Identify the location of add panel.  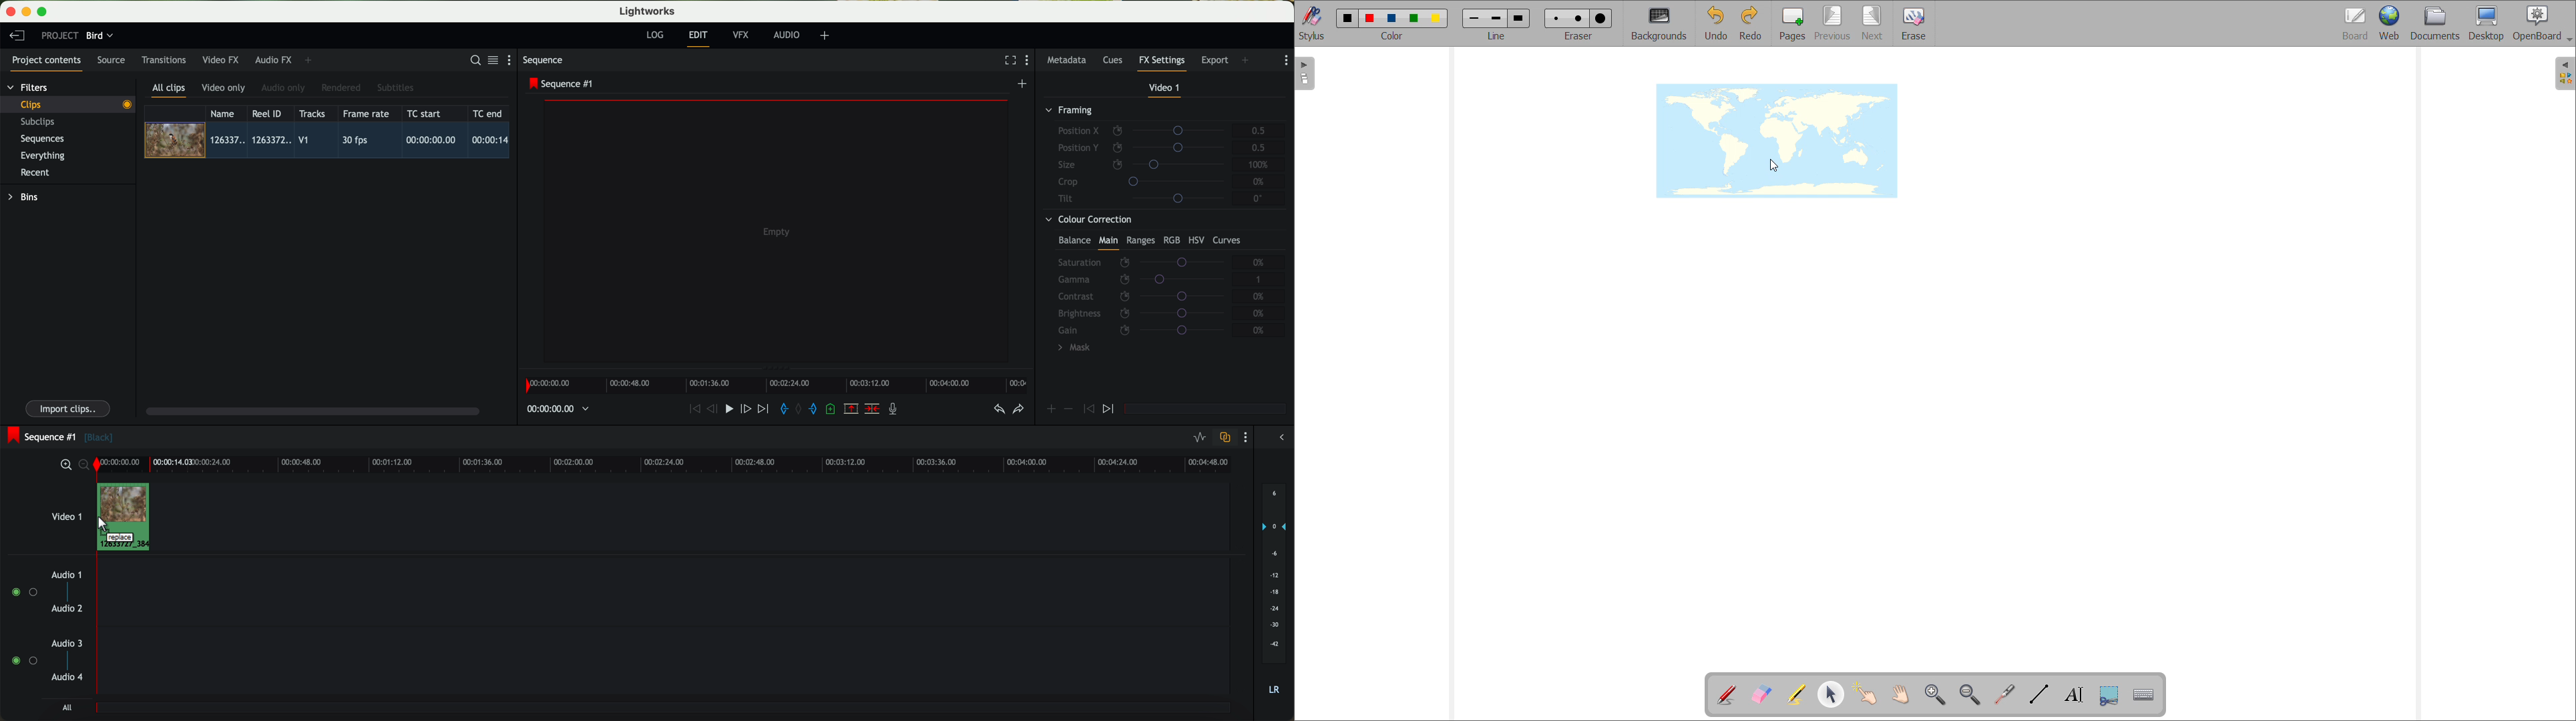
(310, 60).